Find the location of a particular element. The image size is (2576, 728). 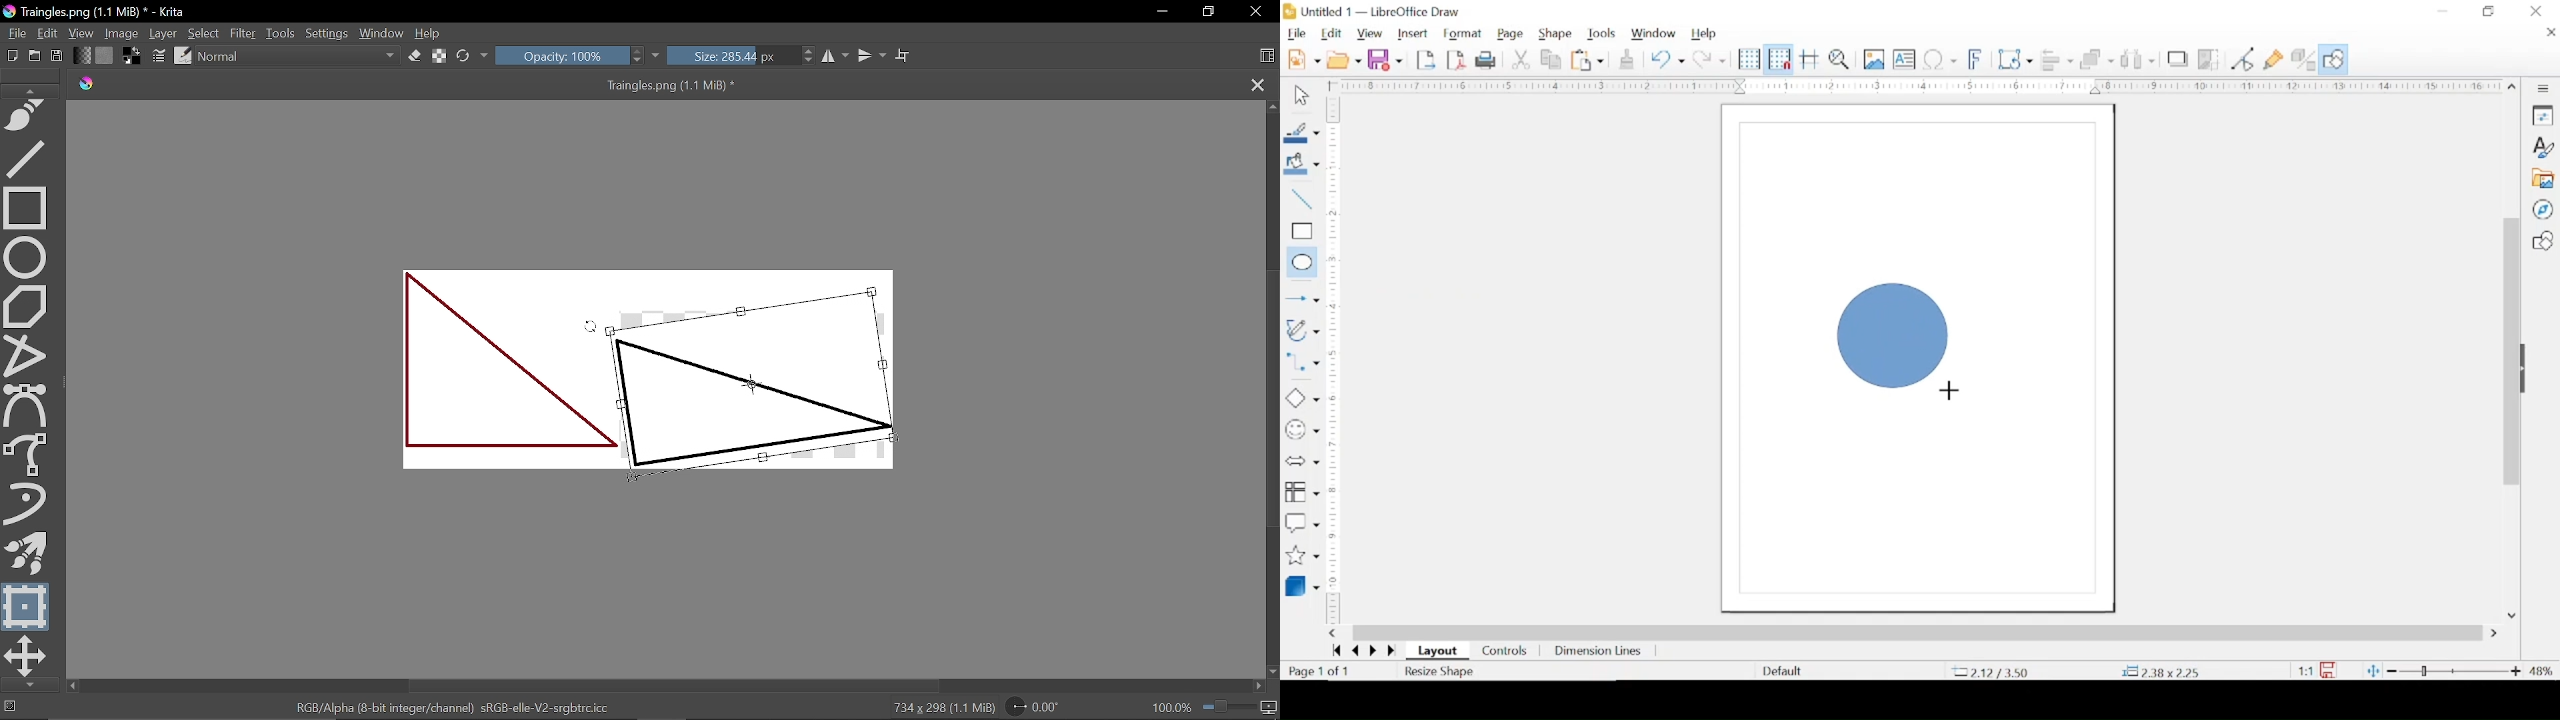

go forwards is located at coordinates (1390, 651).